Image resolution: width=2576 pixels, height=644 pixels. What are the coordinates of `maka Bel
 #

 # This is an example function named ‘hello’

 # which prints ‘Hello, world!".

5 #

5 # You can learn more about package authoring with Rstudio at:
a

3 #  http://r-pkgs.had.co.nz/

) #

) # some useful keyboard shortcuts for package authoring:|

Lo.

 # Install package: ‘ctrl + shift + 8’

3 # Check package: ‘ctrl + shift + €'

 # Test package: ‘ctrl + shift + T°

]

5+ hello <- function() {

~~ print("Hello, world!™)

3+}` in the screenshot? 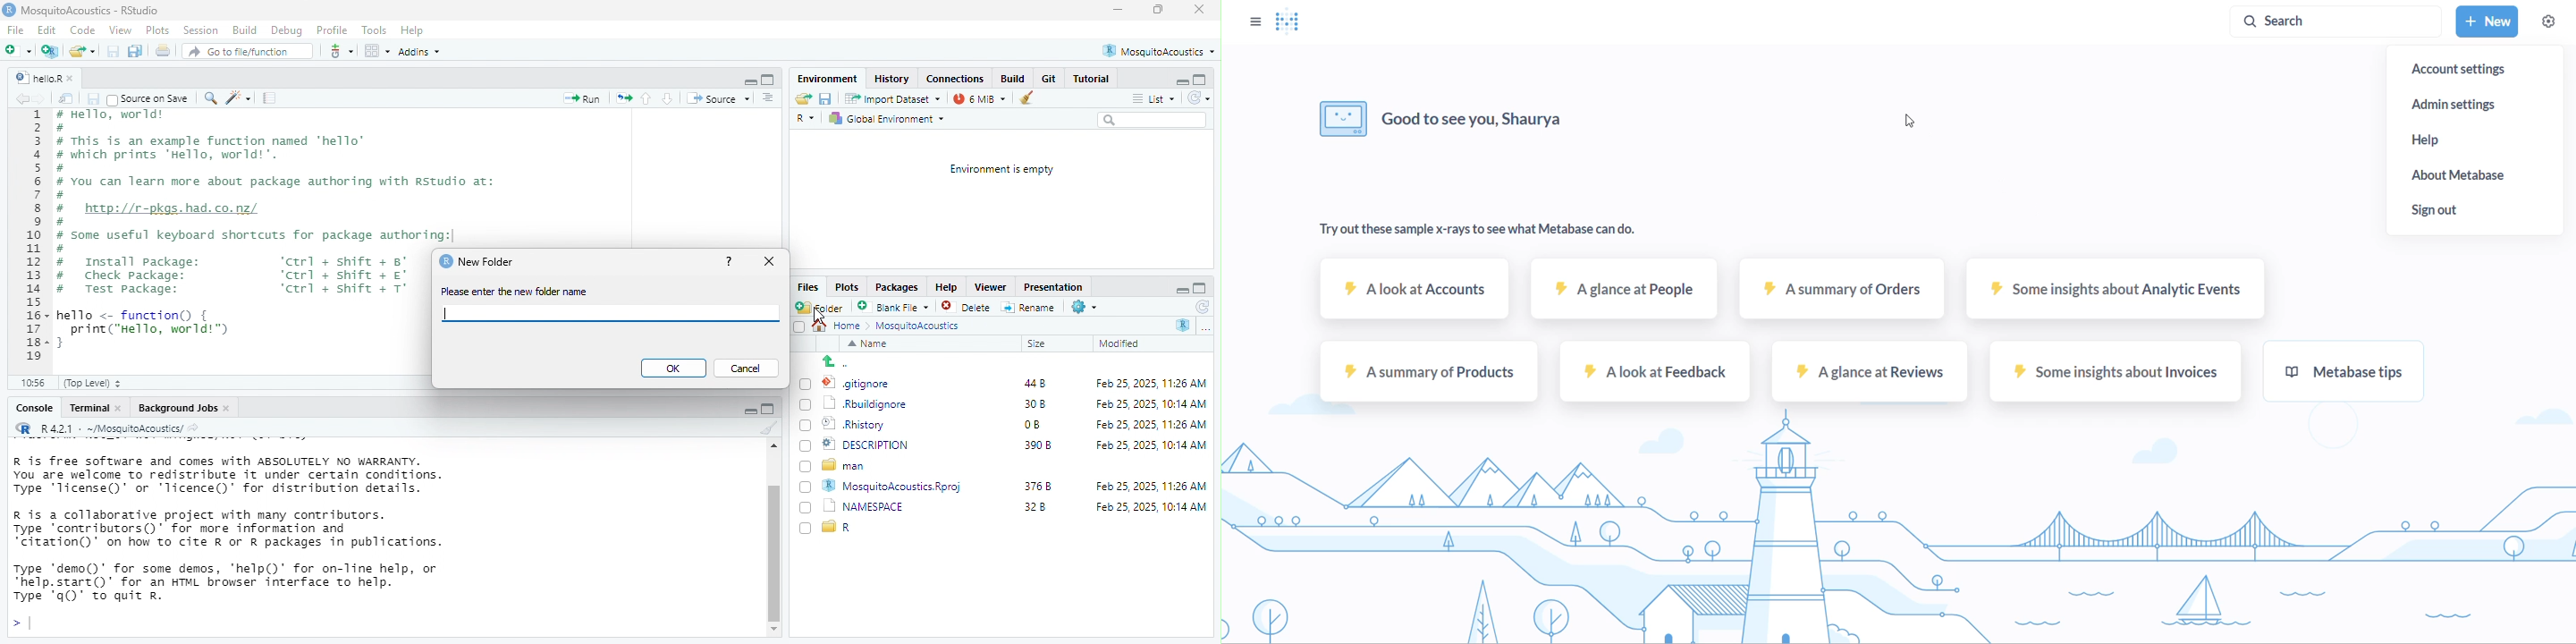 It's located at (240, 235).